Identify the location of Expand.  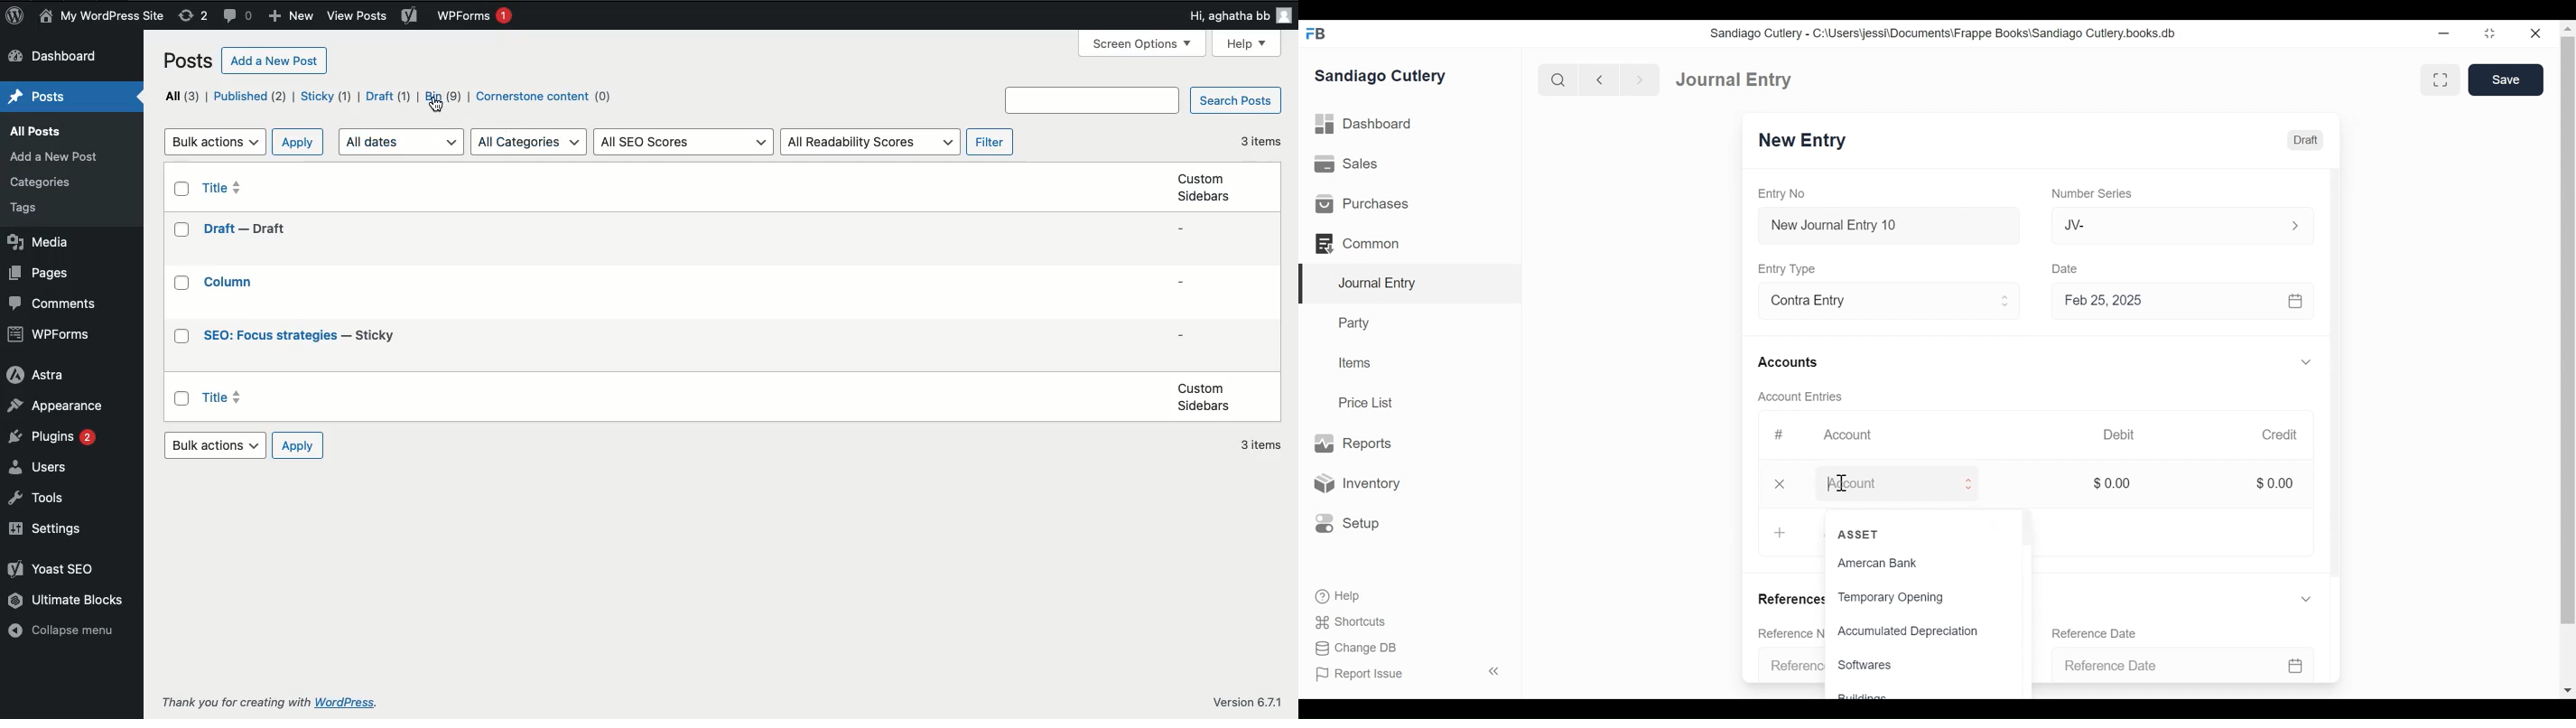
(2305, 363).